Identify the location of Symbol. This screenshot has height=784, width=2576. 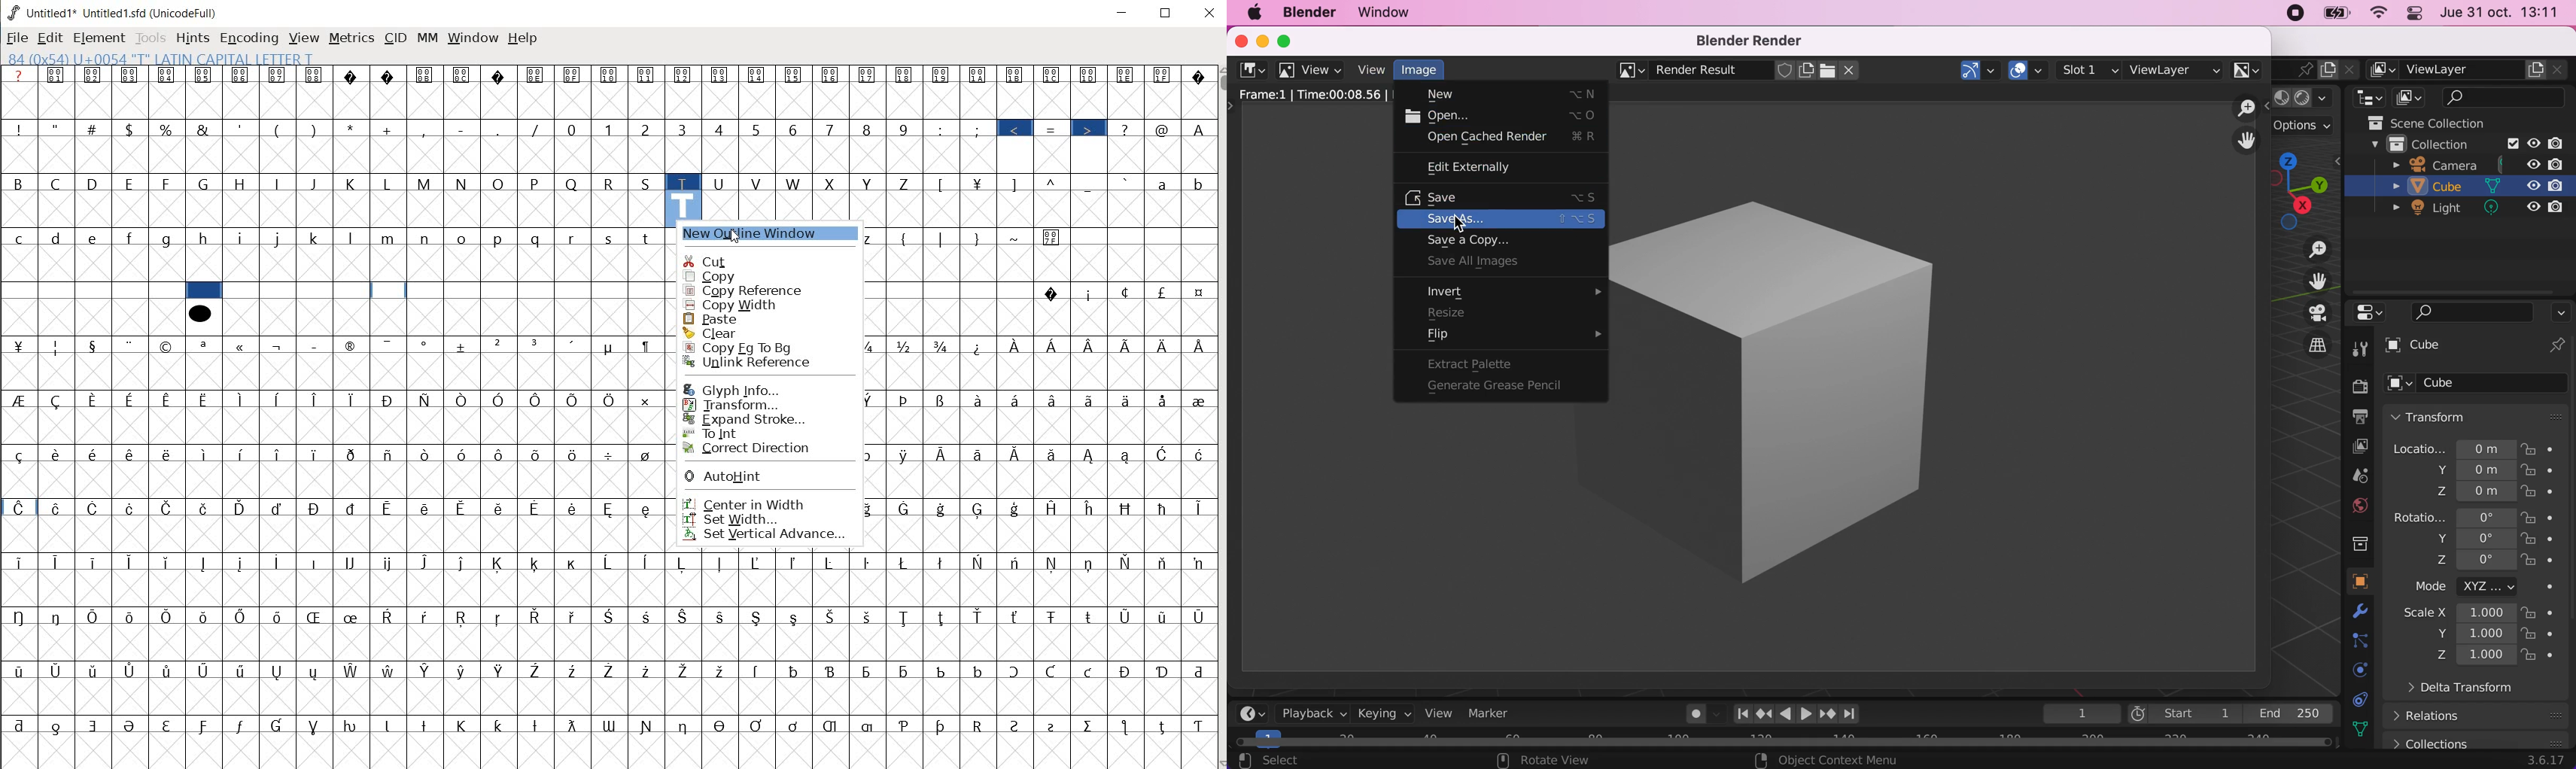
(1196, 726).